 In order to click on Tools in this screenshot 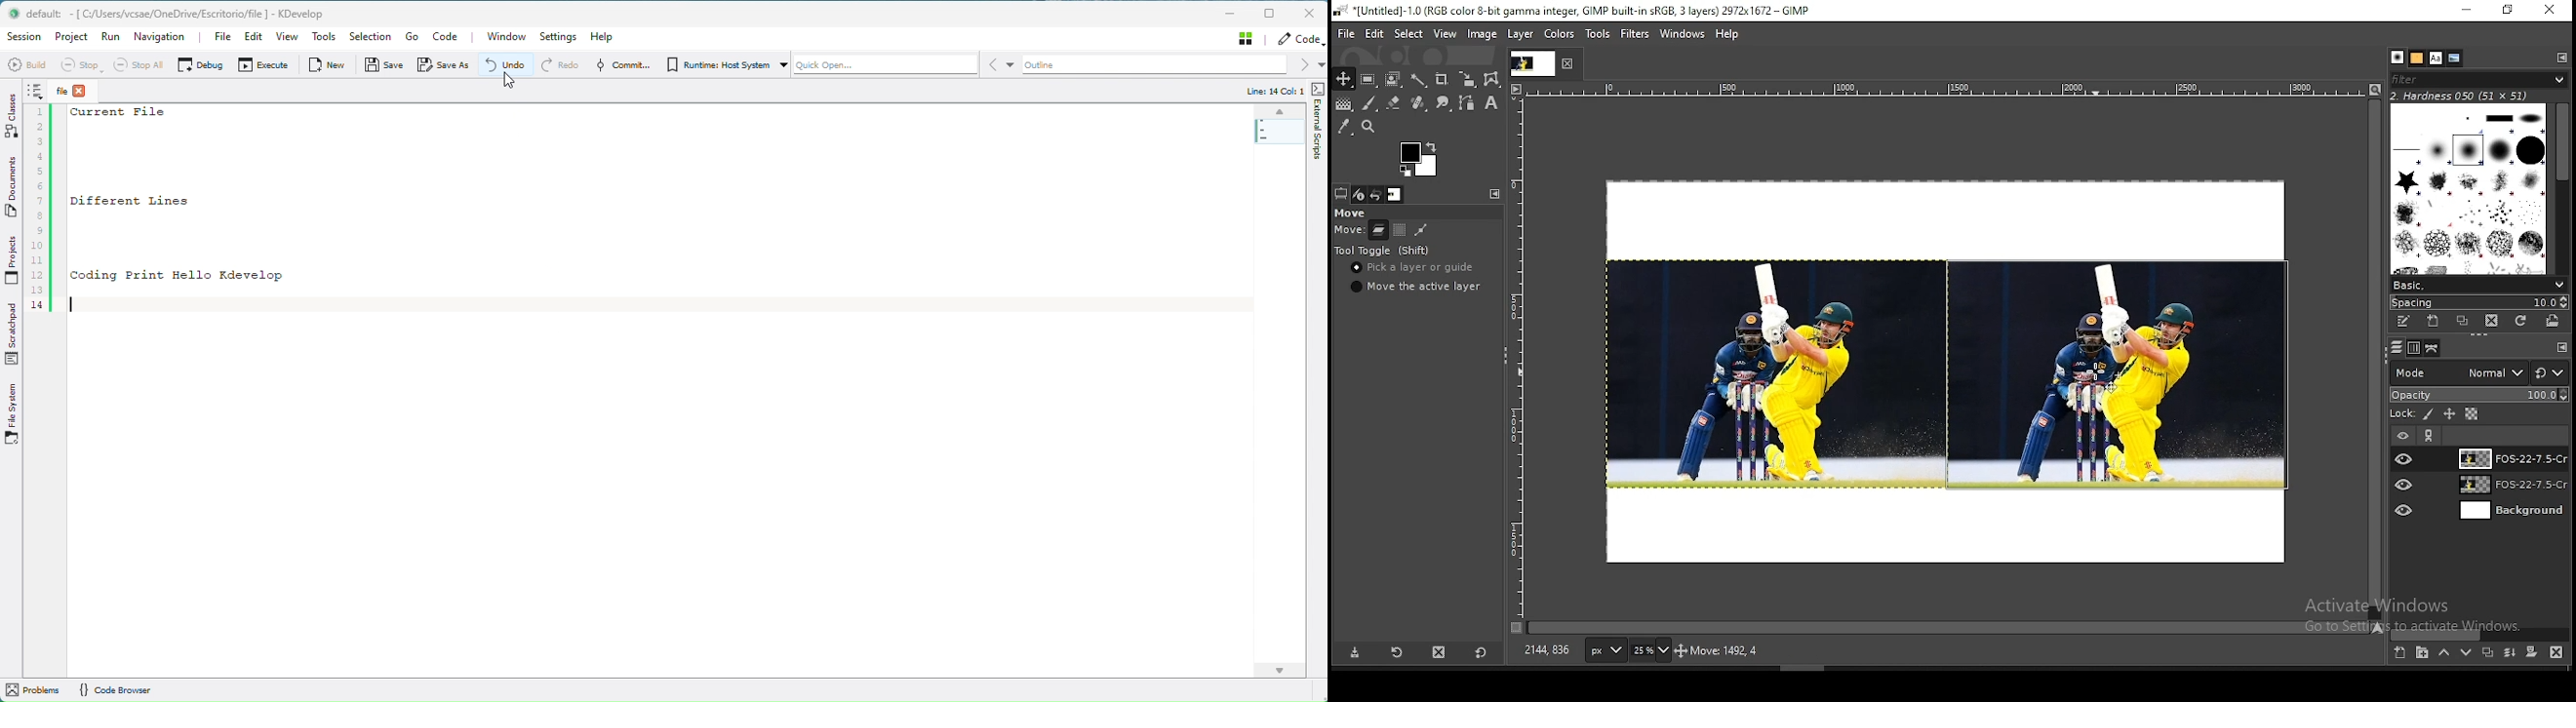, I will do `click(325, 38)`.